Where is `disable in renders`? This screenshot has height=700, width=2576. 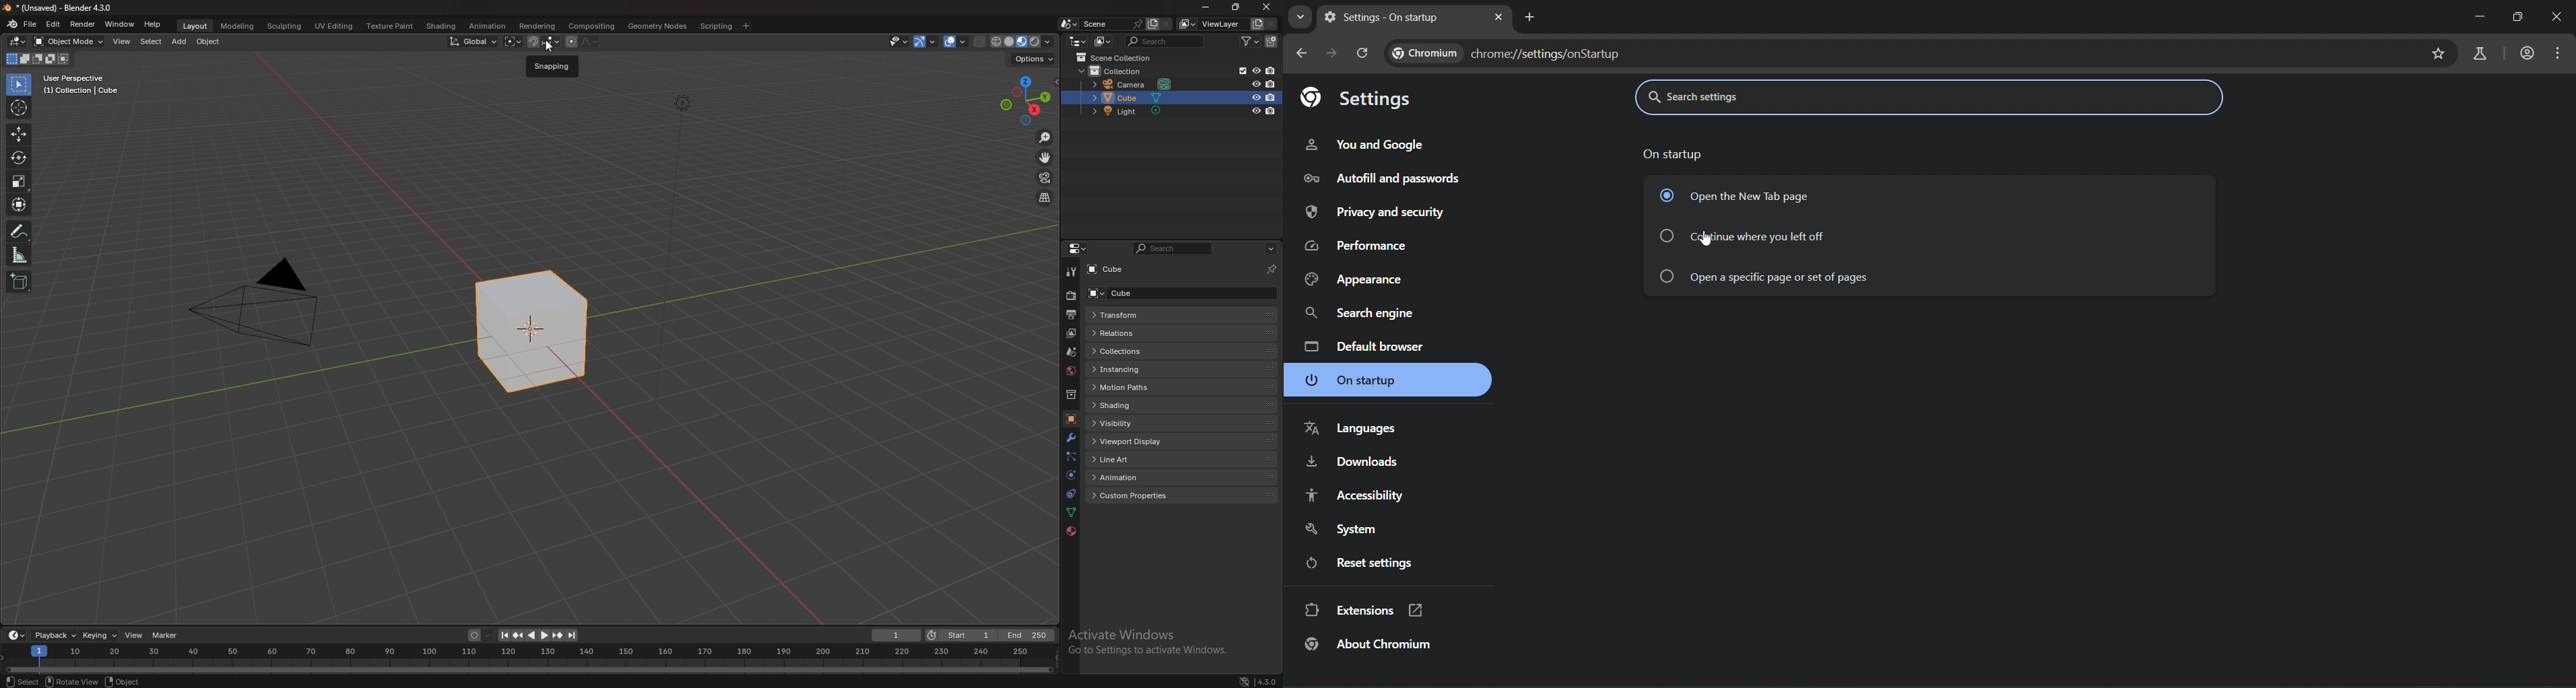
disable in renders is located at coordinates (1272, 97).